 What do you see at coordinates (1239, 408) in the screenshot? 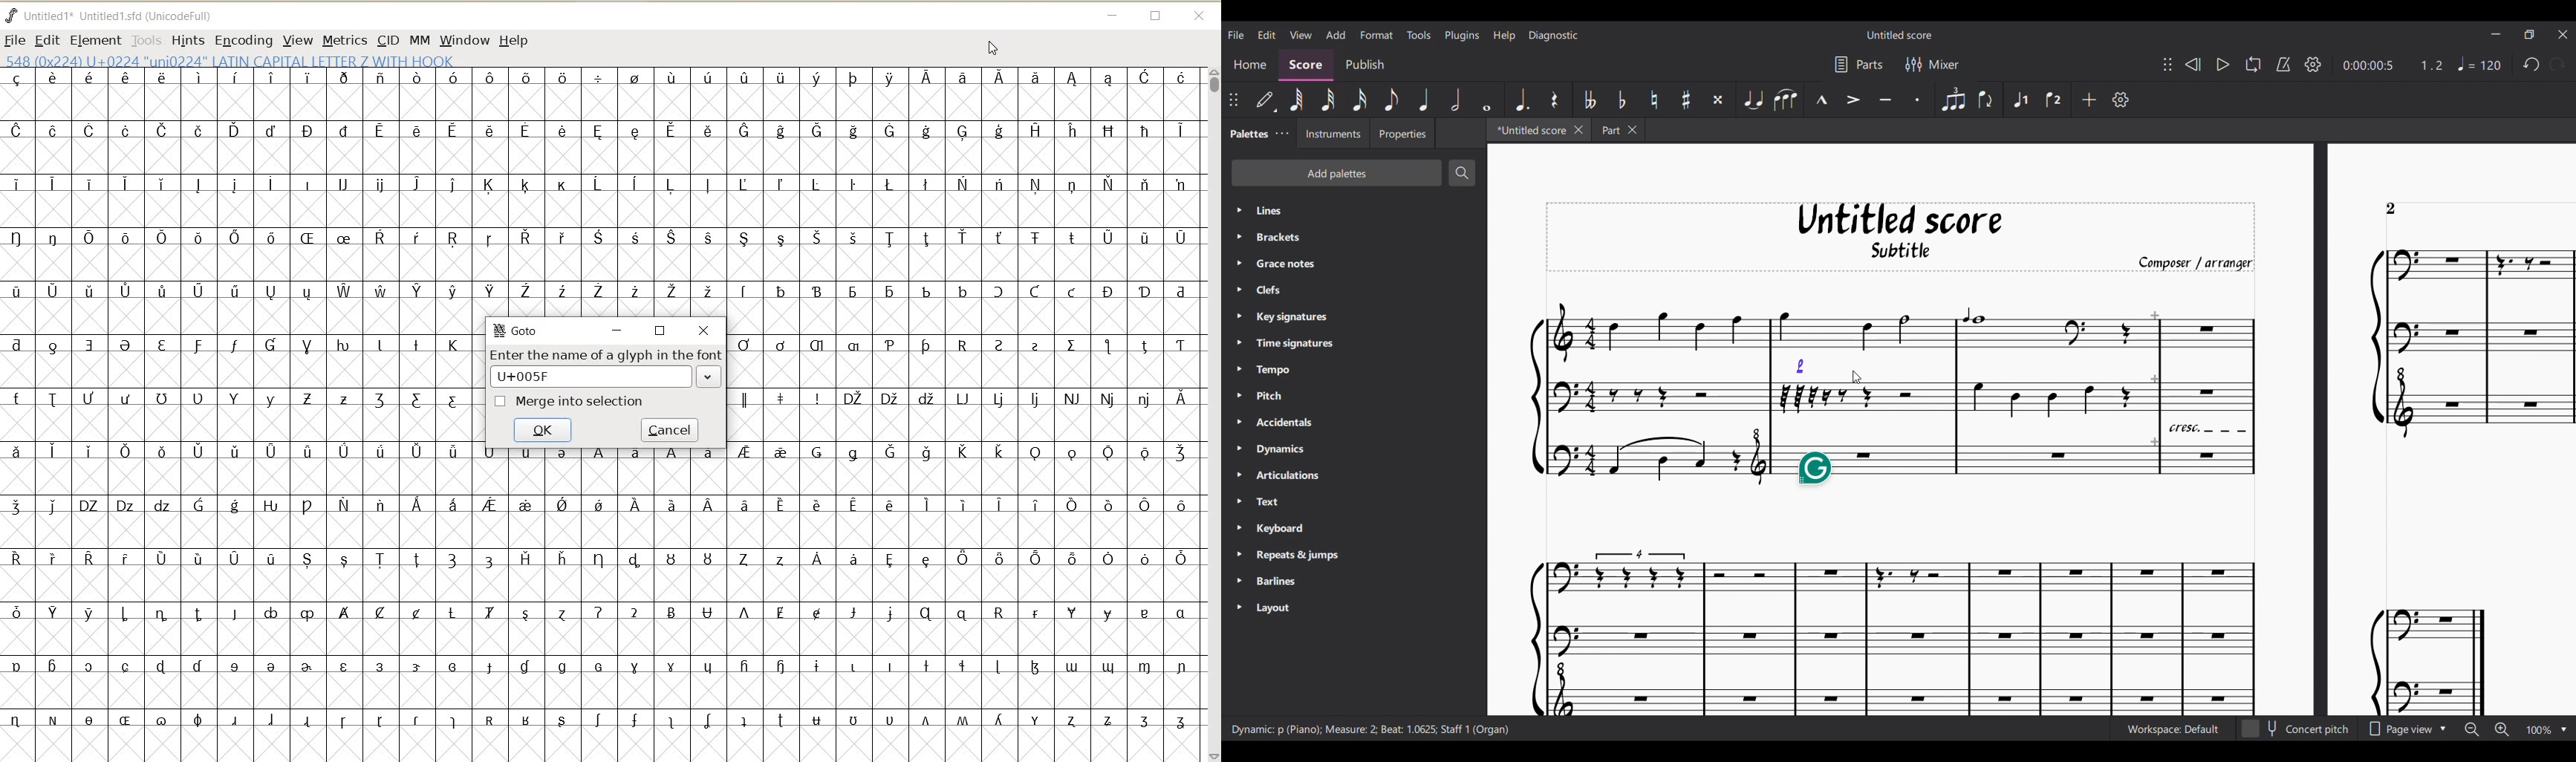
I see `Expand respective palette` at bounding box center [1239, 408].